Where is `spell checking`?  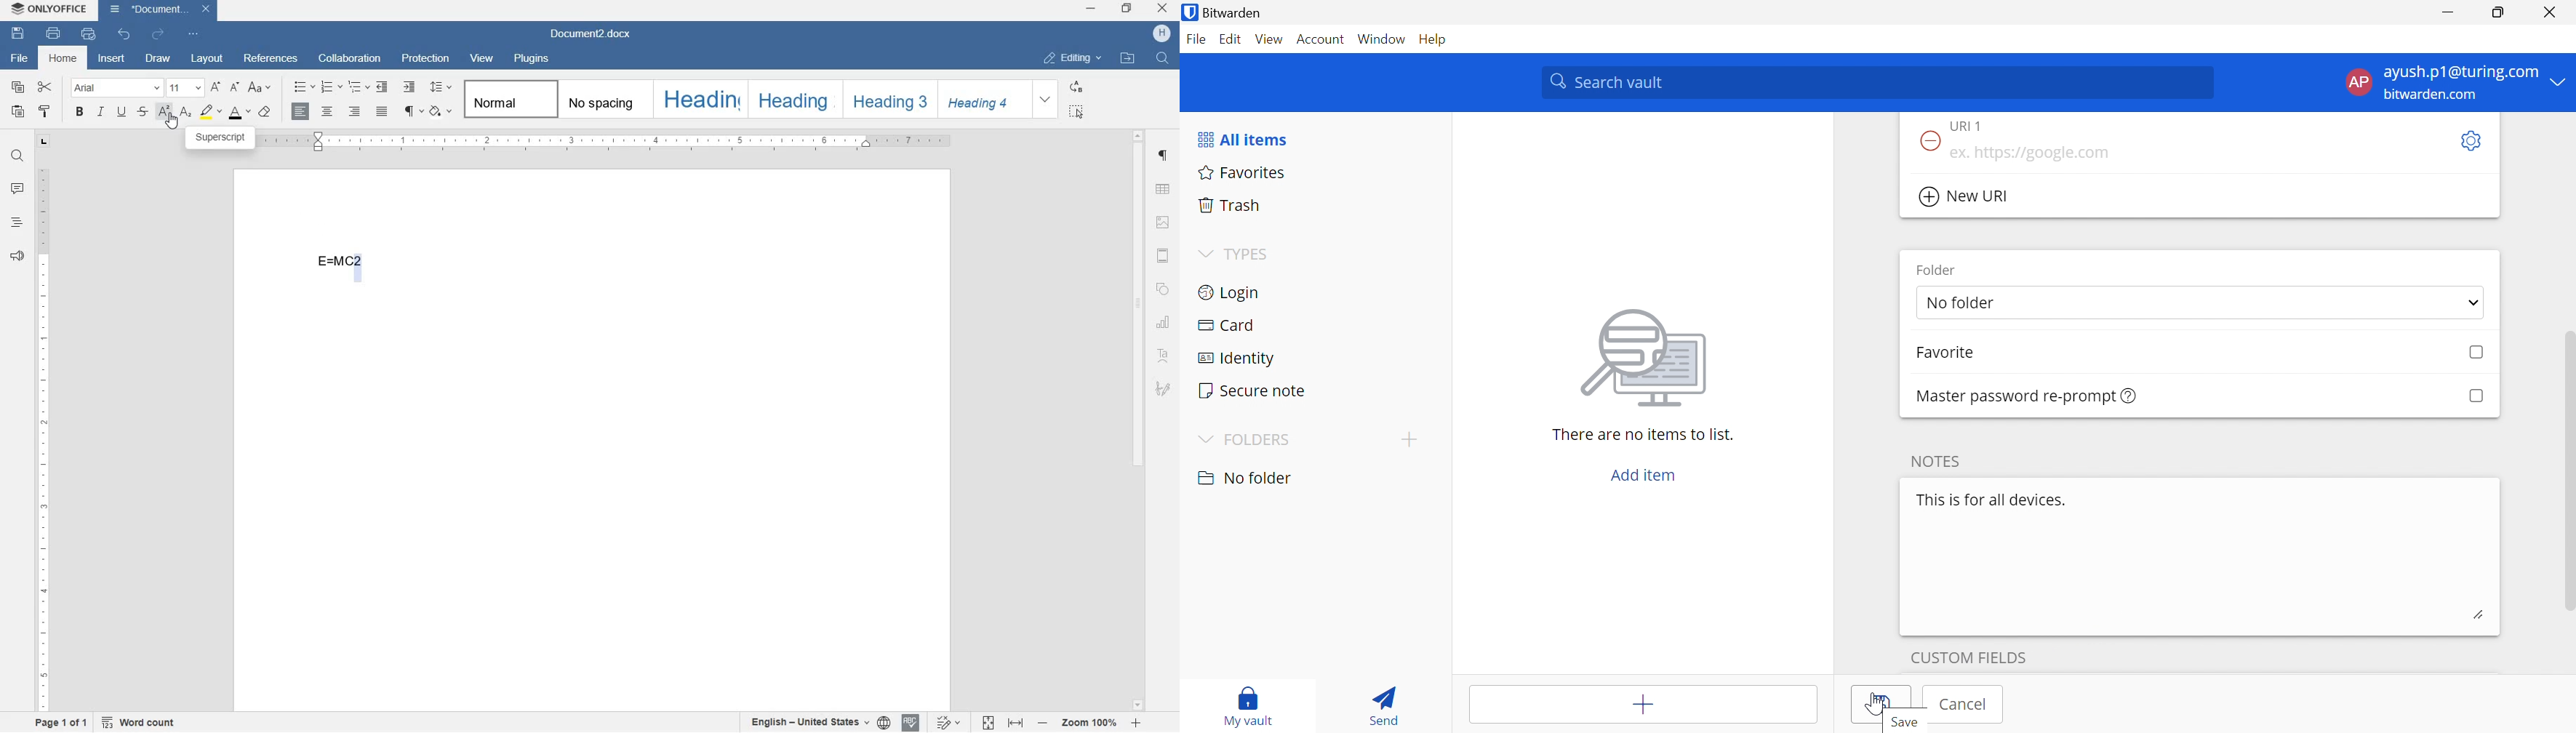 spell checking is located at coordinates (909, 723).